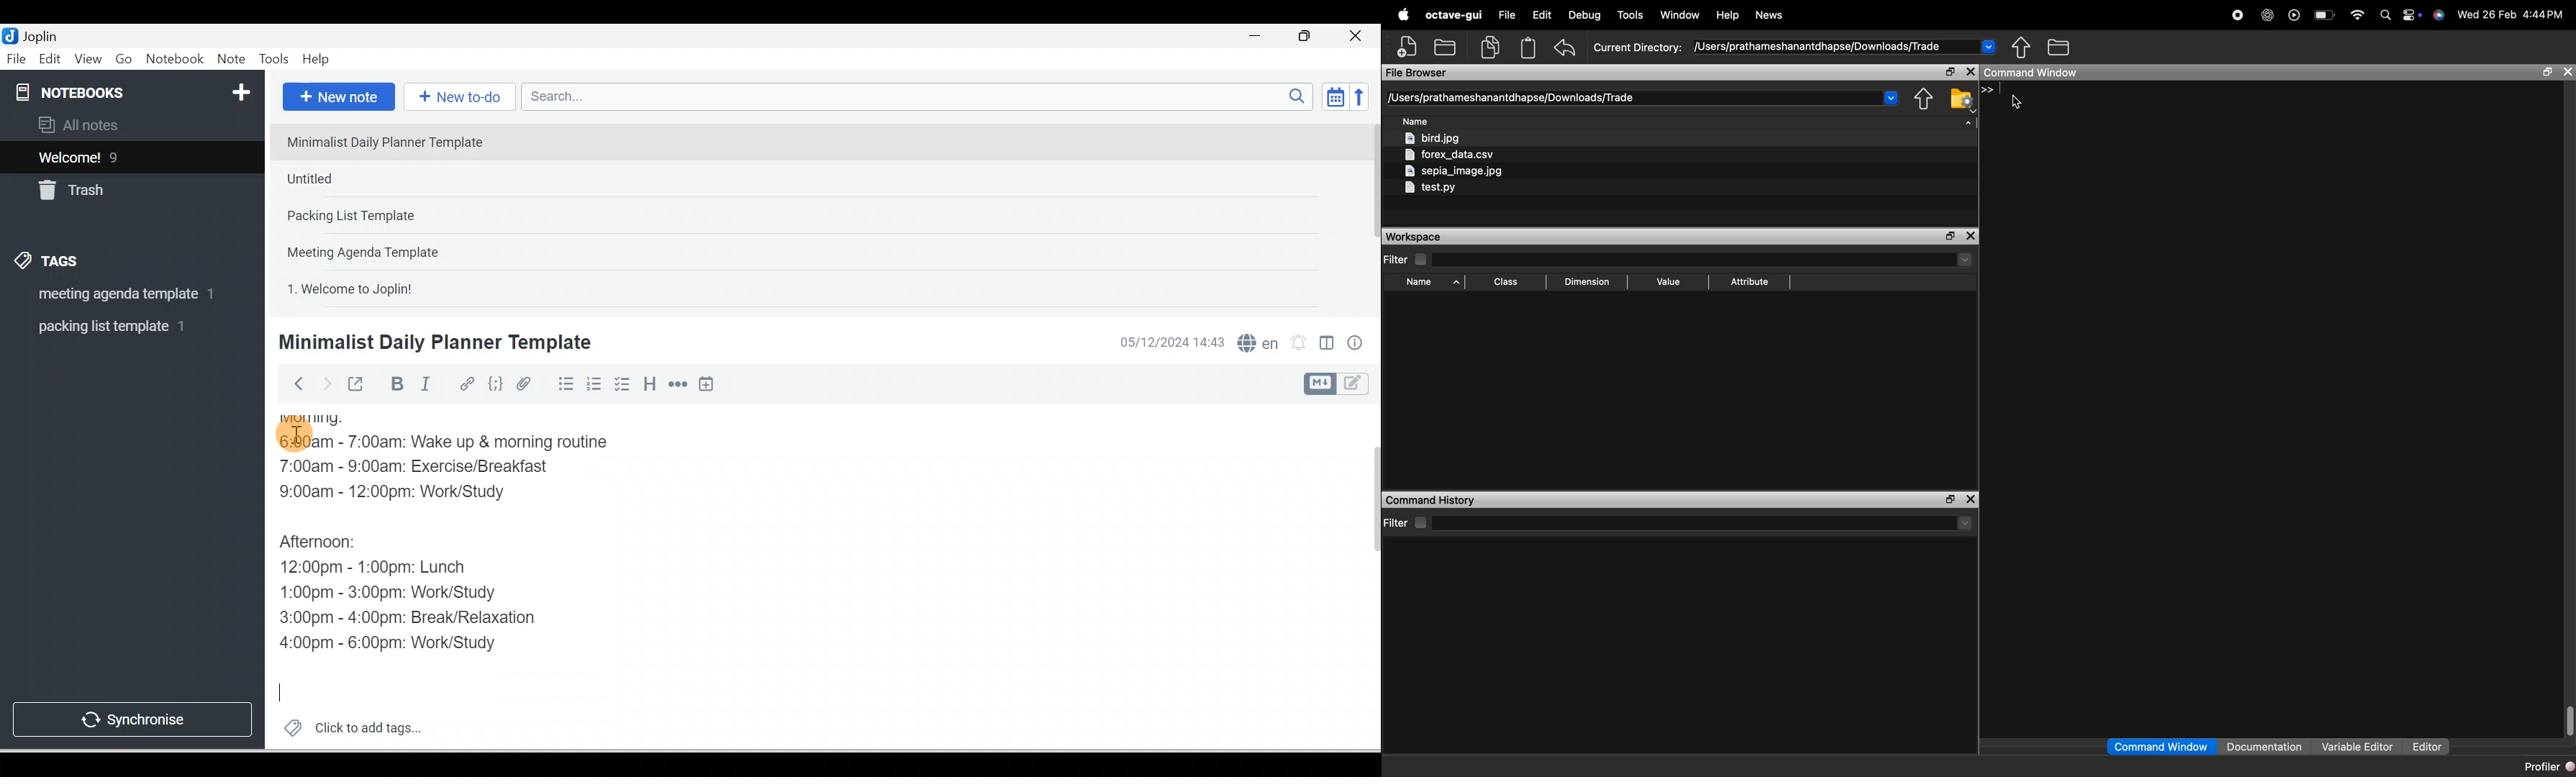  What do you see at coordinates (1924, 99) in the screenshot?
I see `share` at bounding box center [1924, 99].